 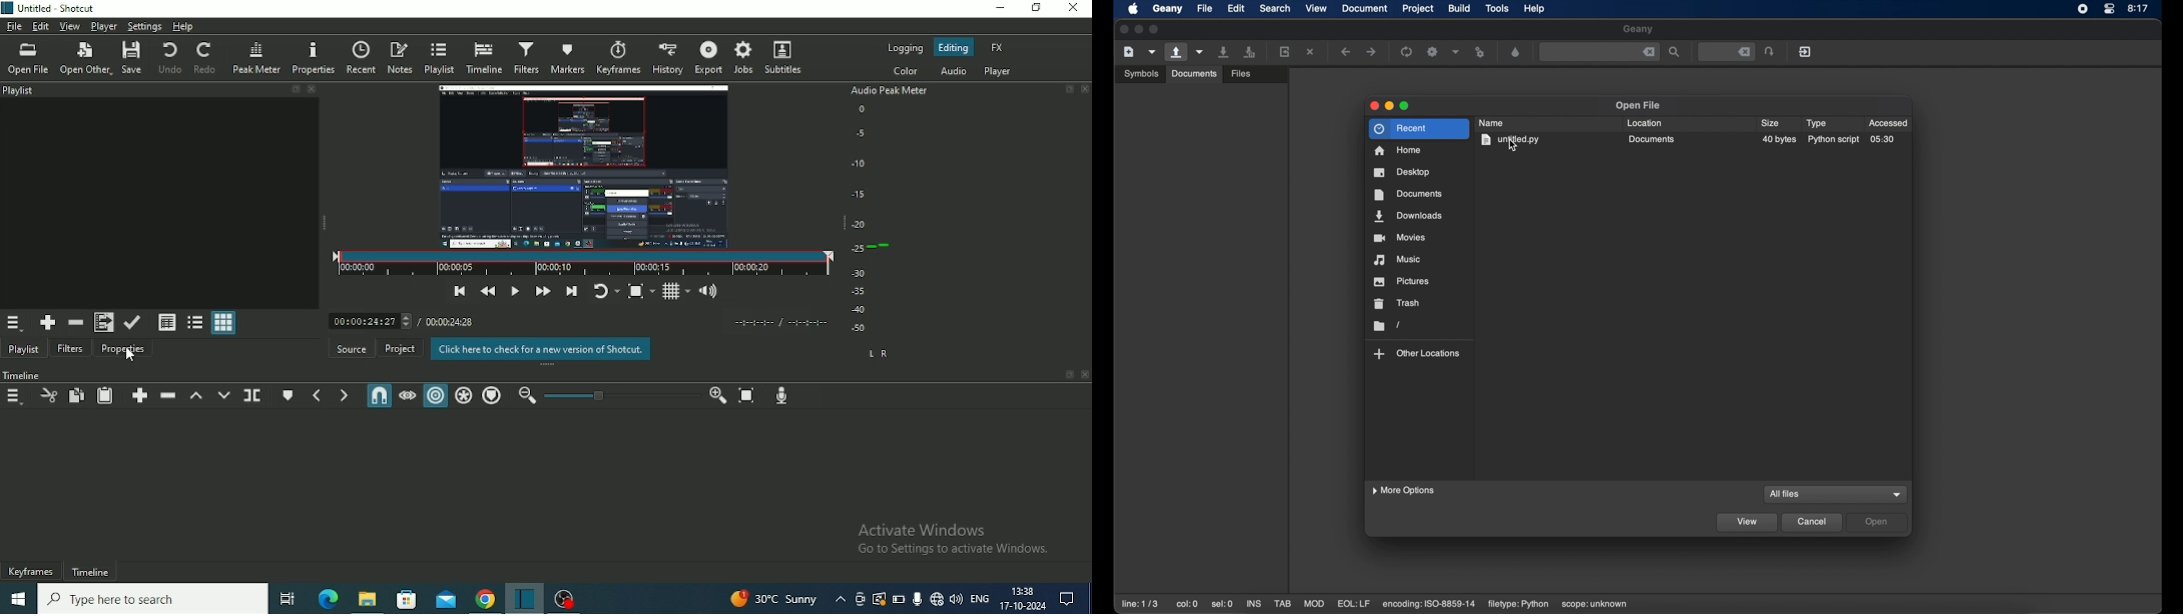 What do you see at coordinates (619, 57) in the screenshot?
I see `Keyframes` at bounding box center [619, 57].